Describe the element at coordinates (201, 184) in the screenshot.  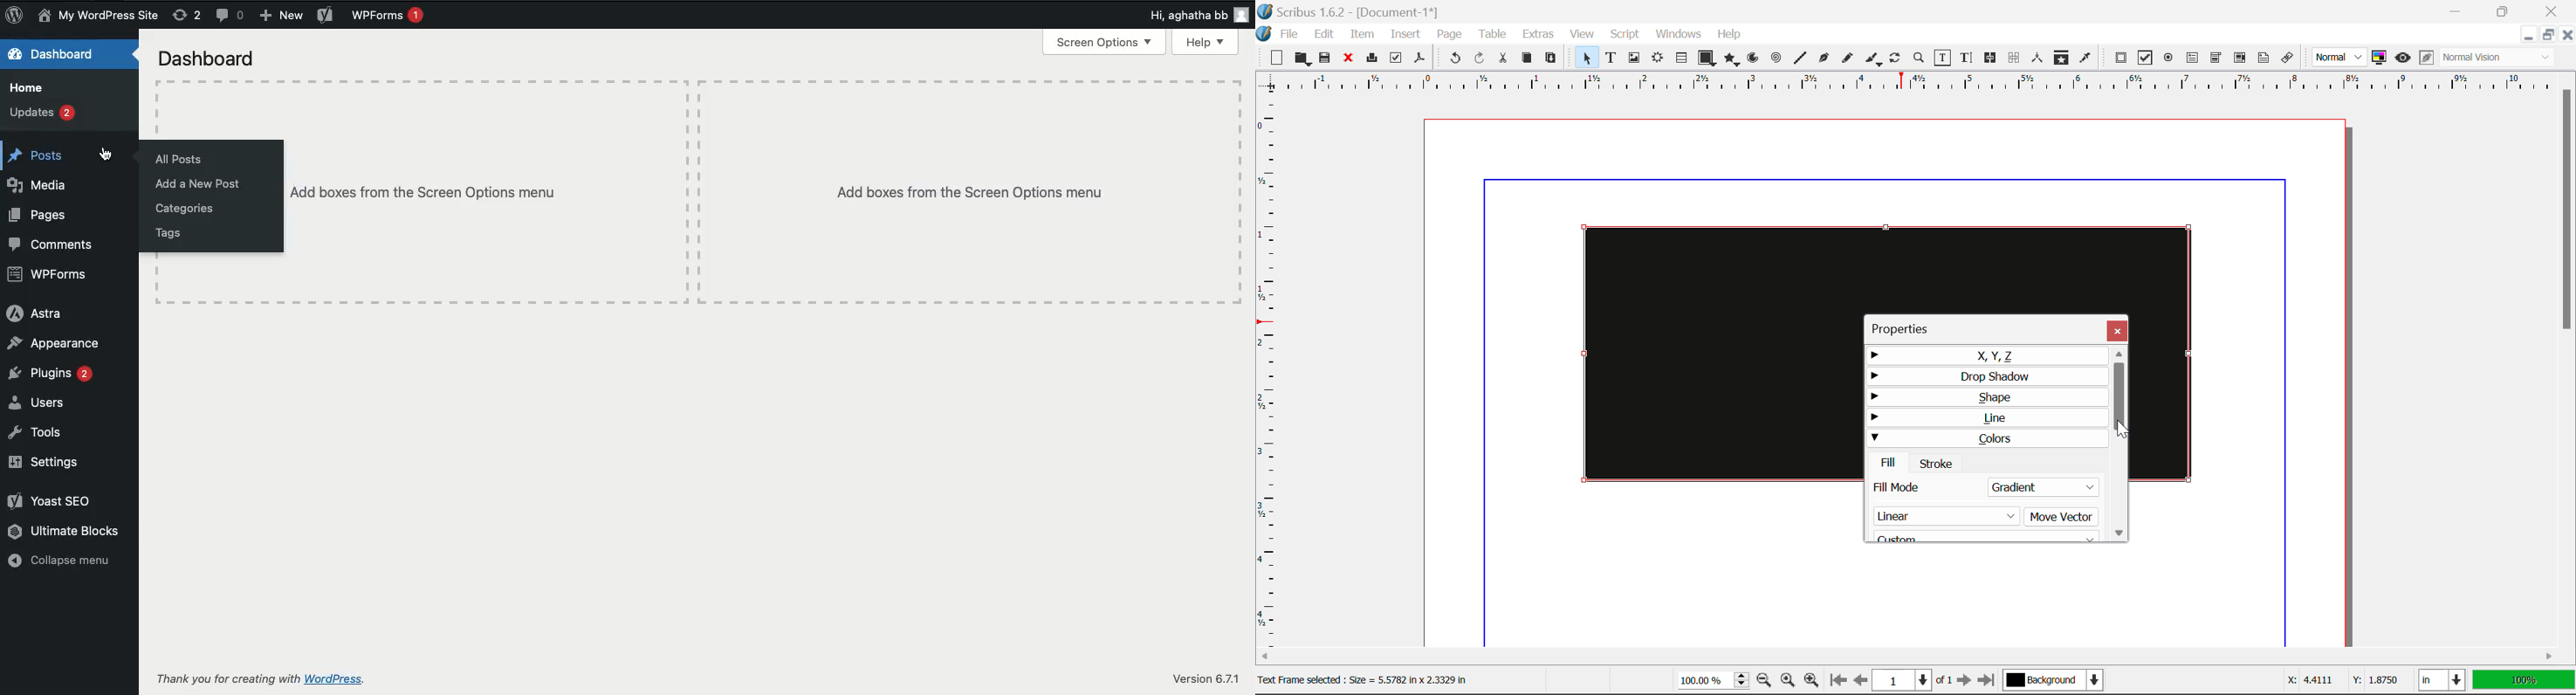
I see `Add new post` at that location.